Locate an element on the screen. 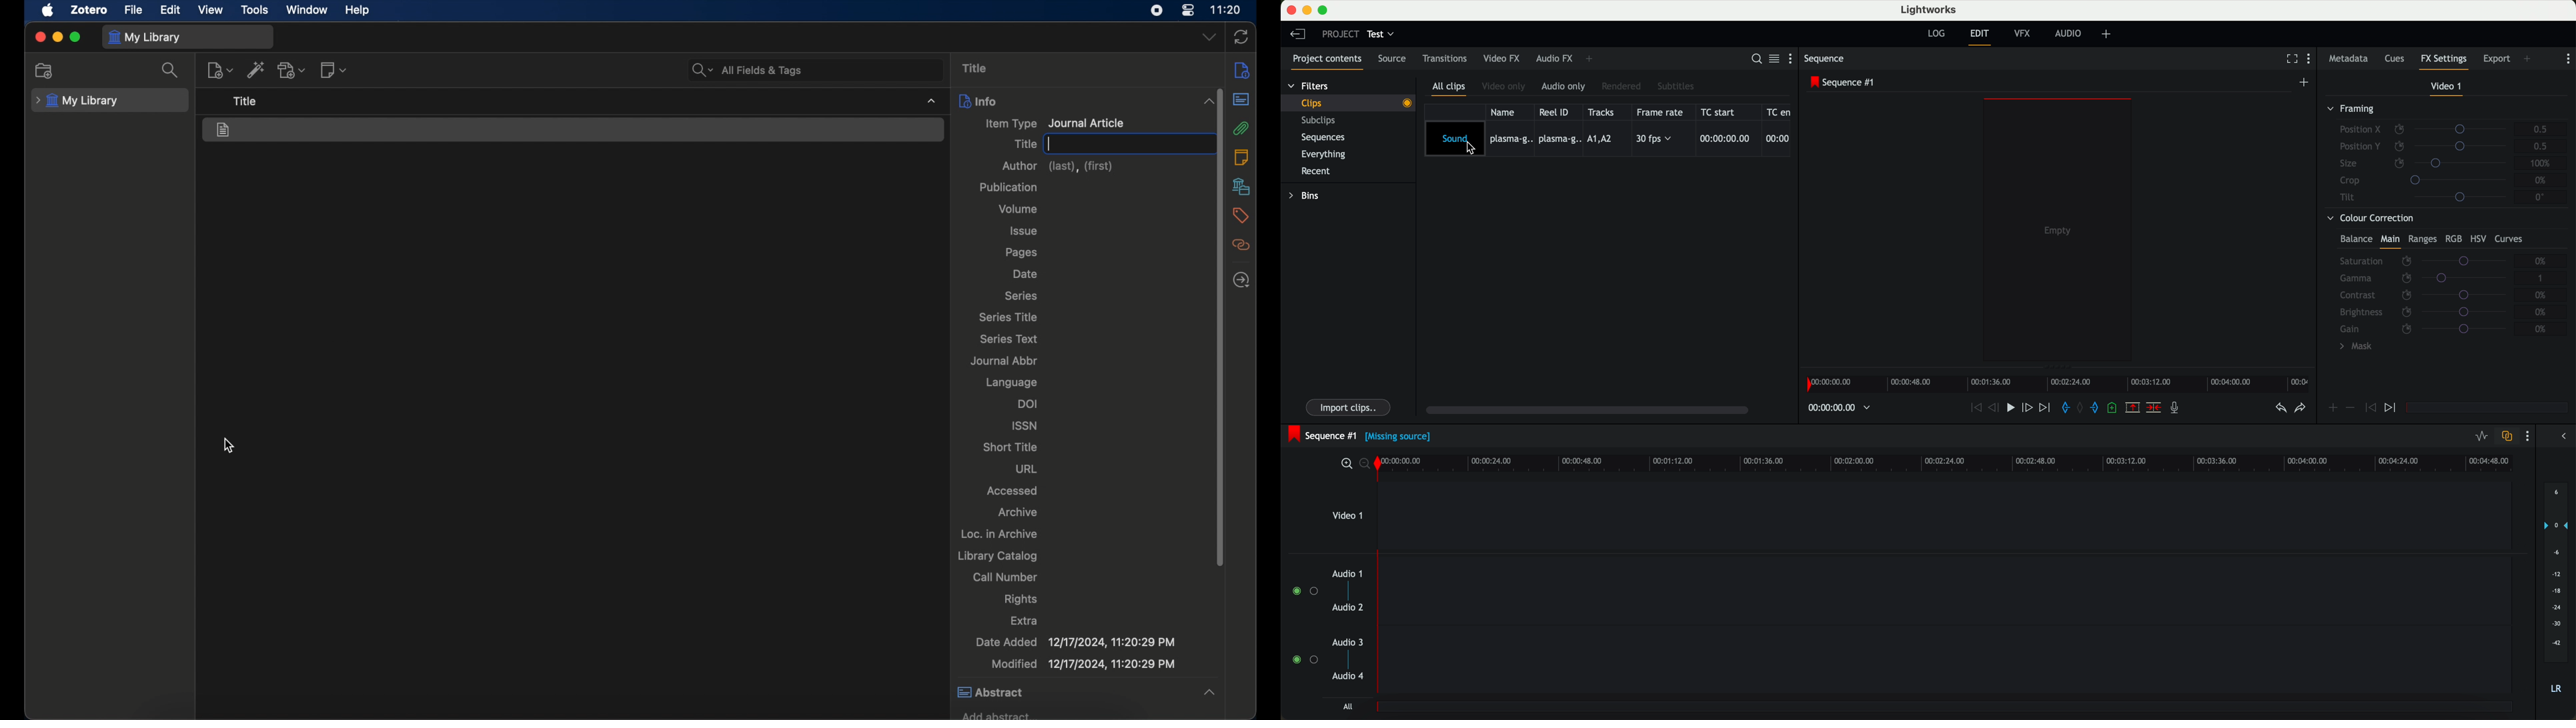 Image resolution: width=2576 pixels, height=728 pixels. new item is located at coordinates (219, 70).